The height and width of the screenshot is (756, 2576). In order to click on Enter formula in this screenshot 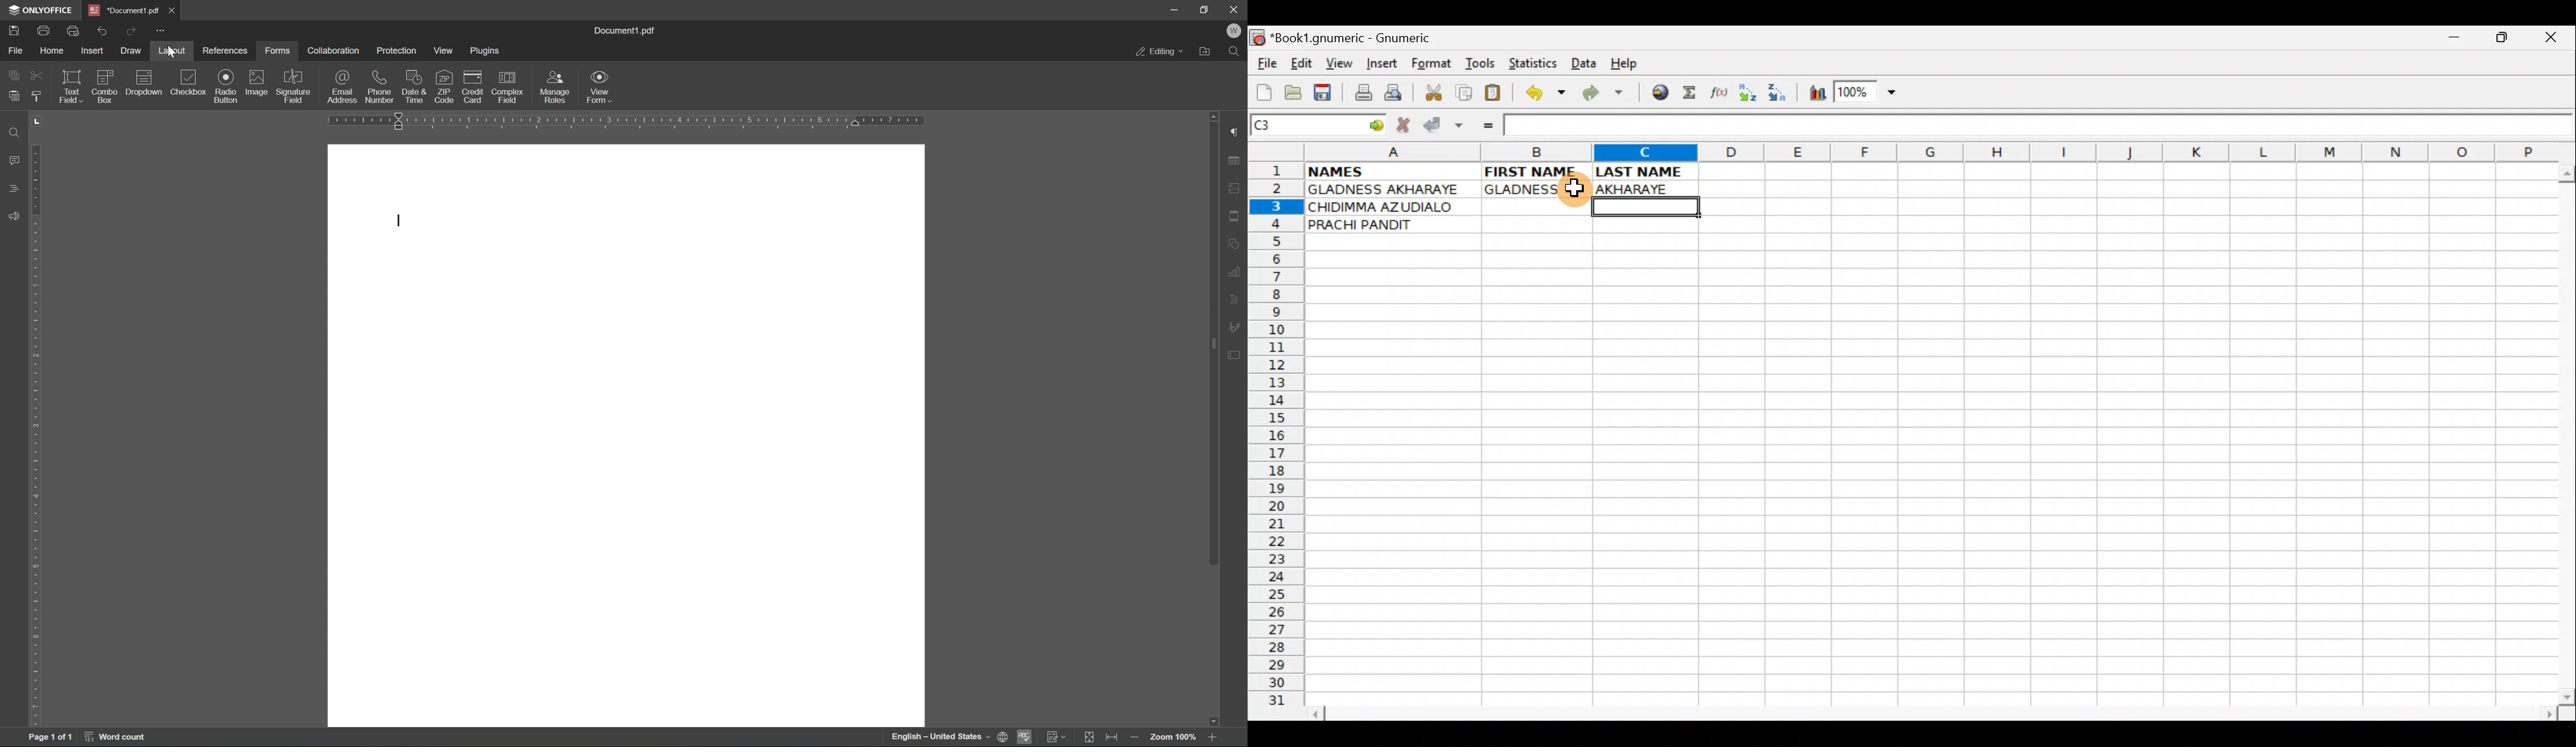, I will do `click(1481, 125)`.